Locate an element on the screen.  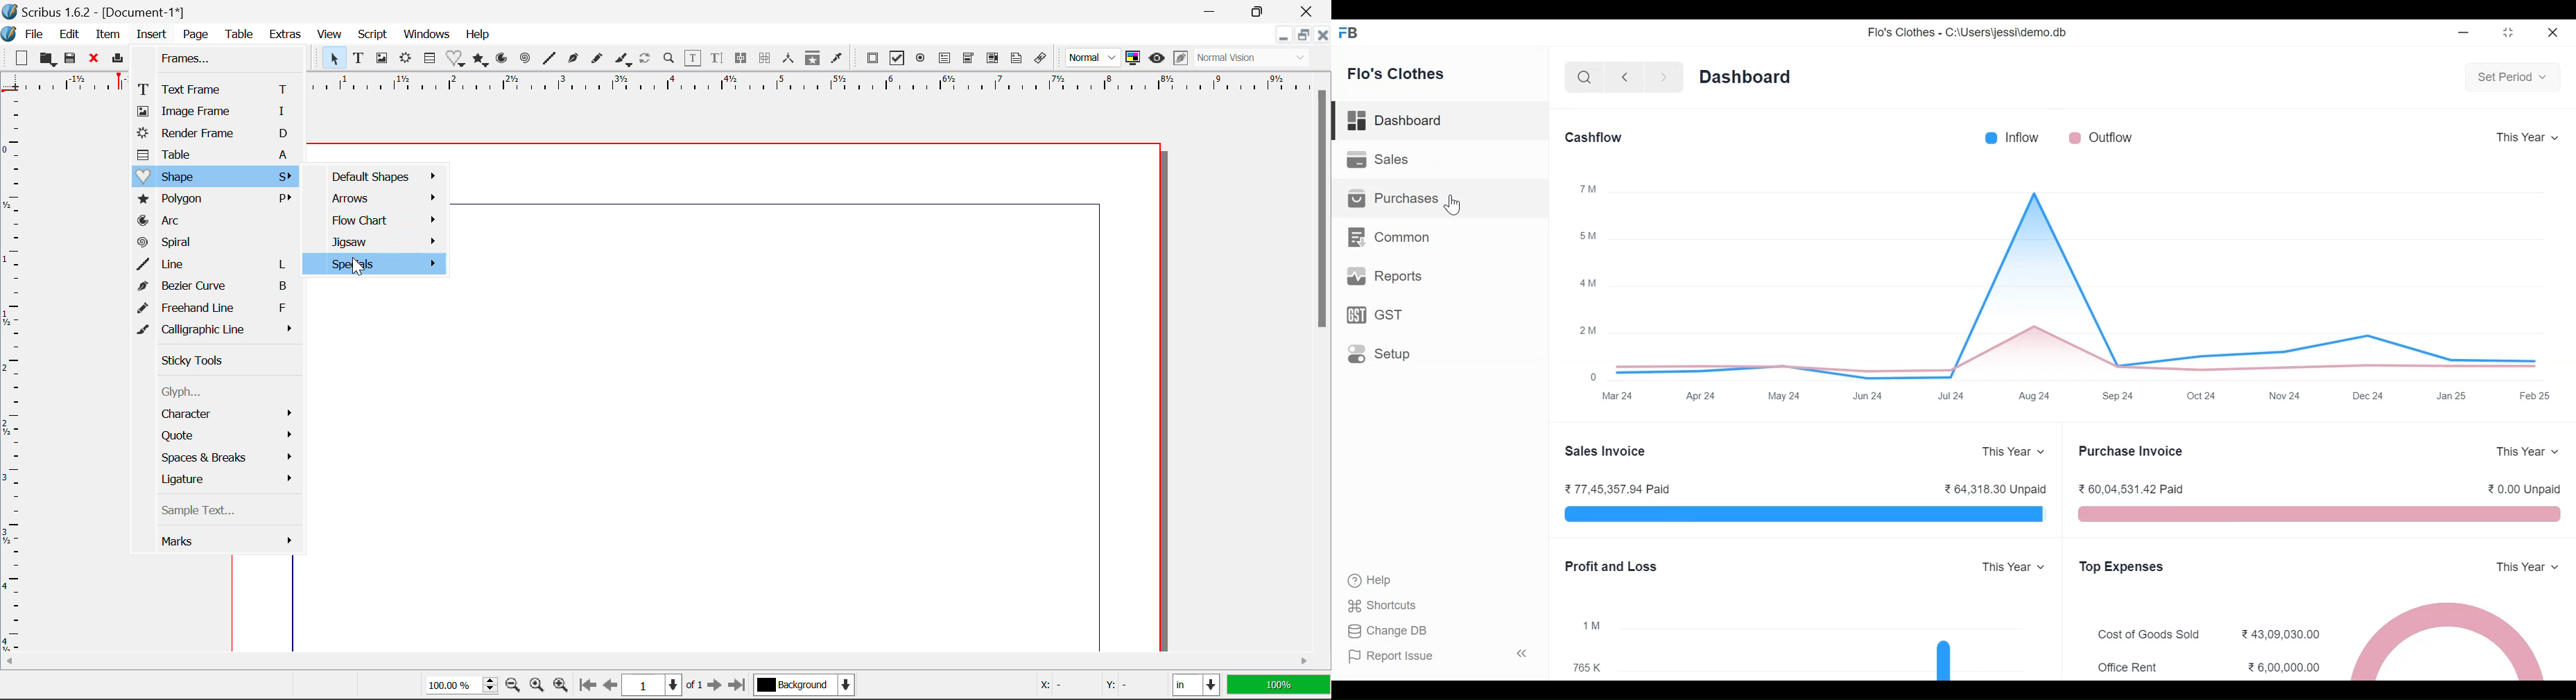
Sales Invoice is located at coordinates (1604, 452).